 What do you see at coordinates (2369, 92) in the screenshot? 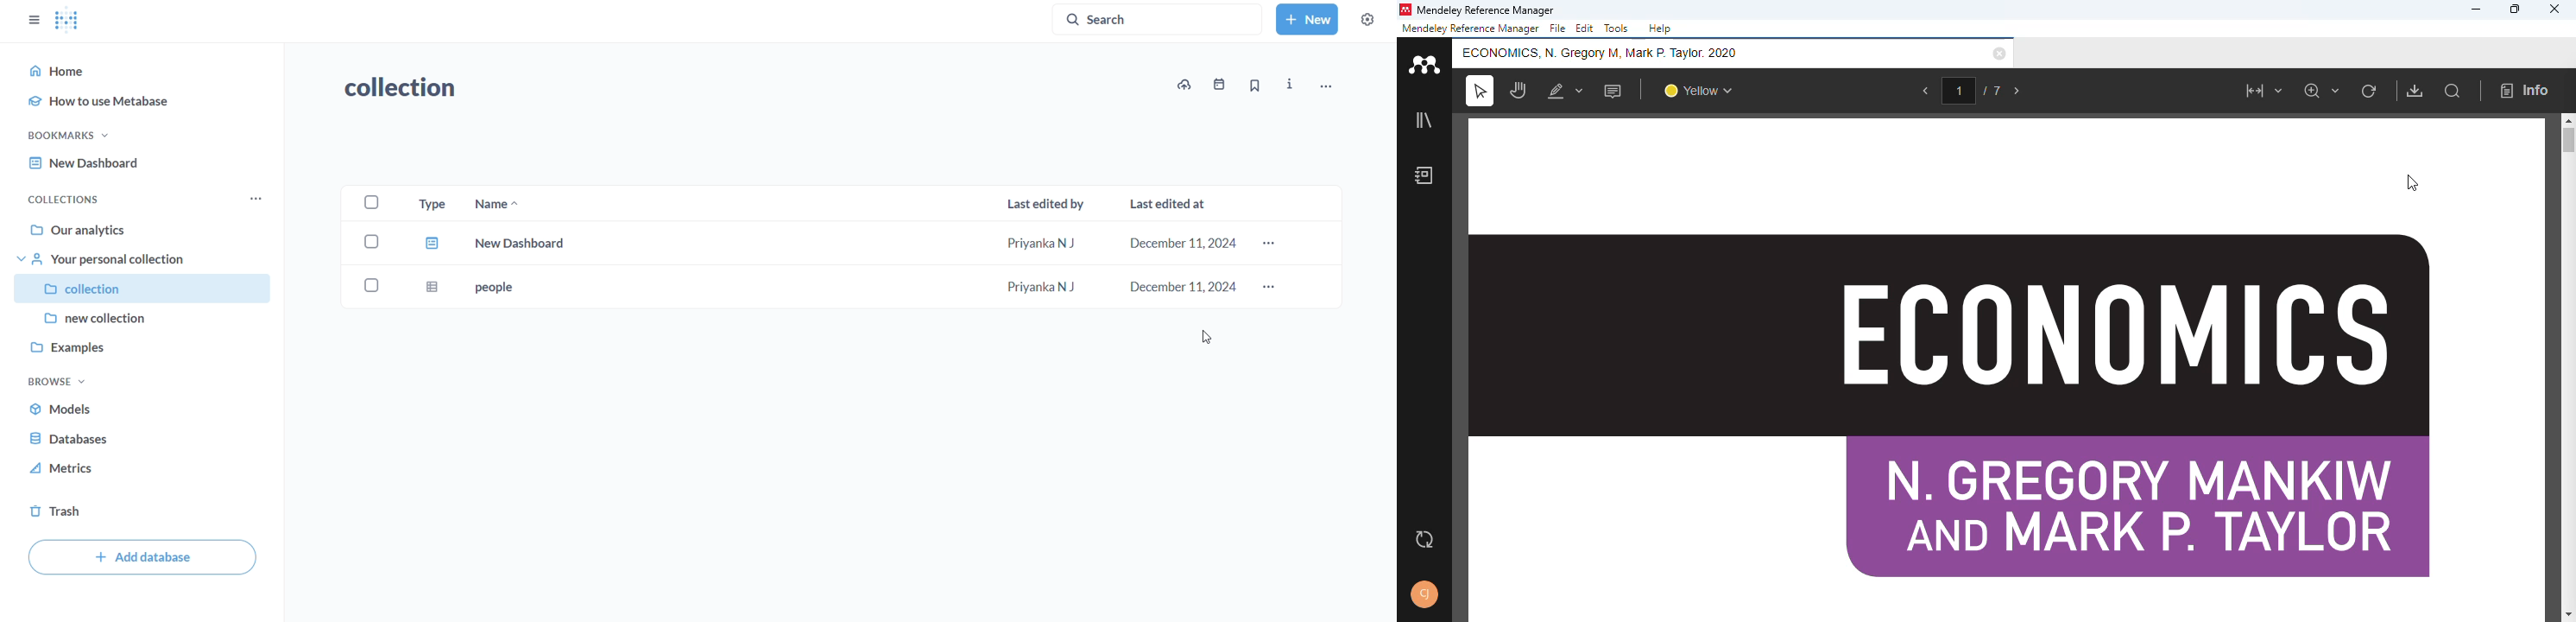
I see `rotate` at bounding box center [2369, 92].